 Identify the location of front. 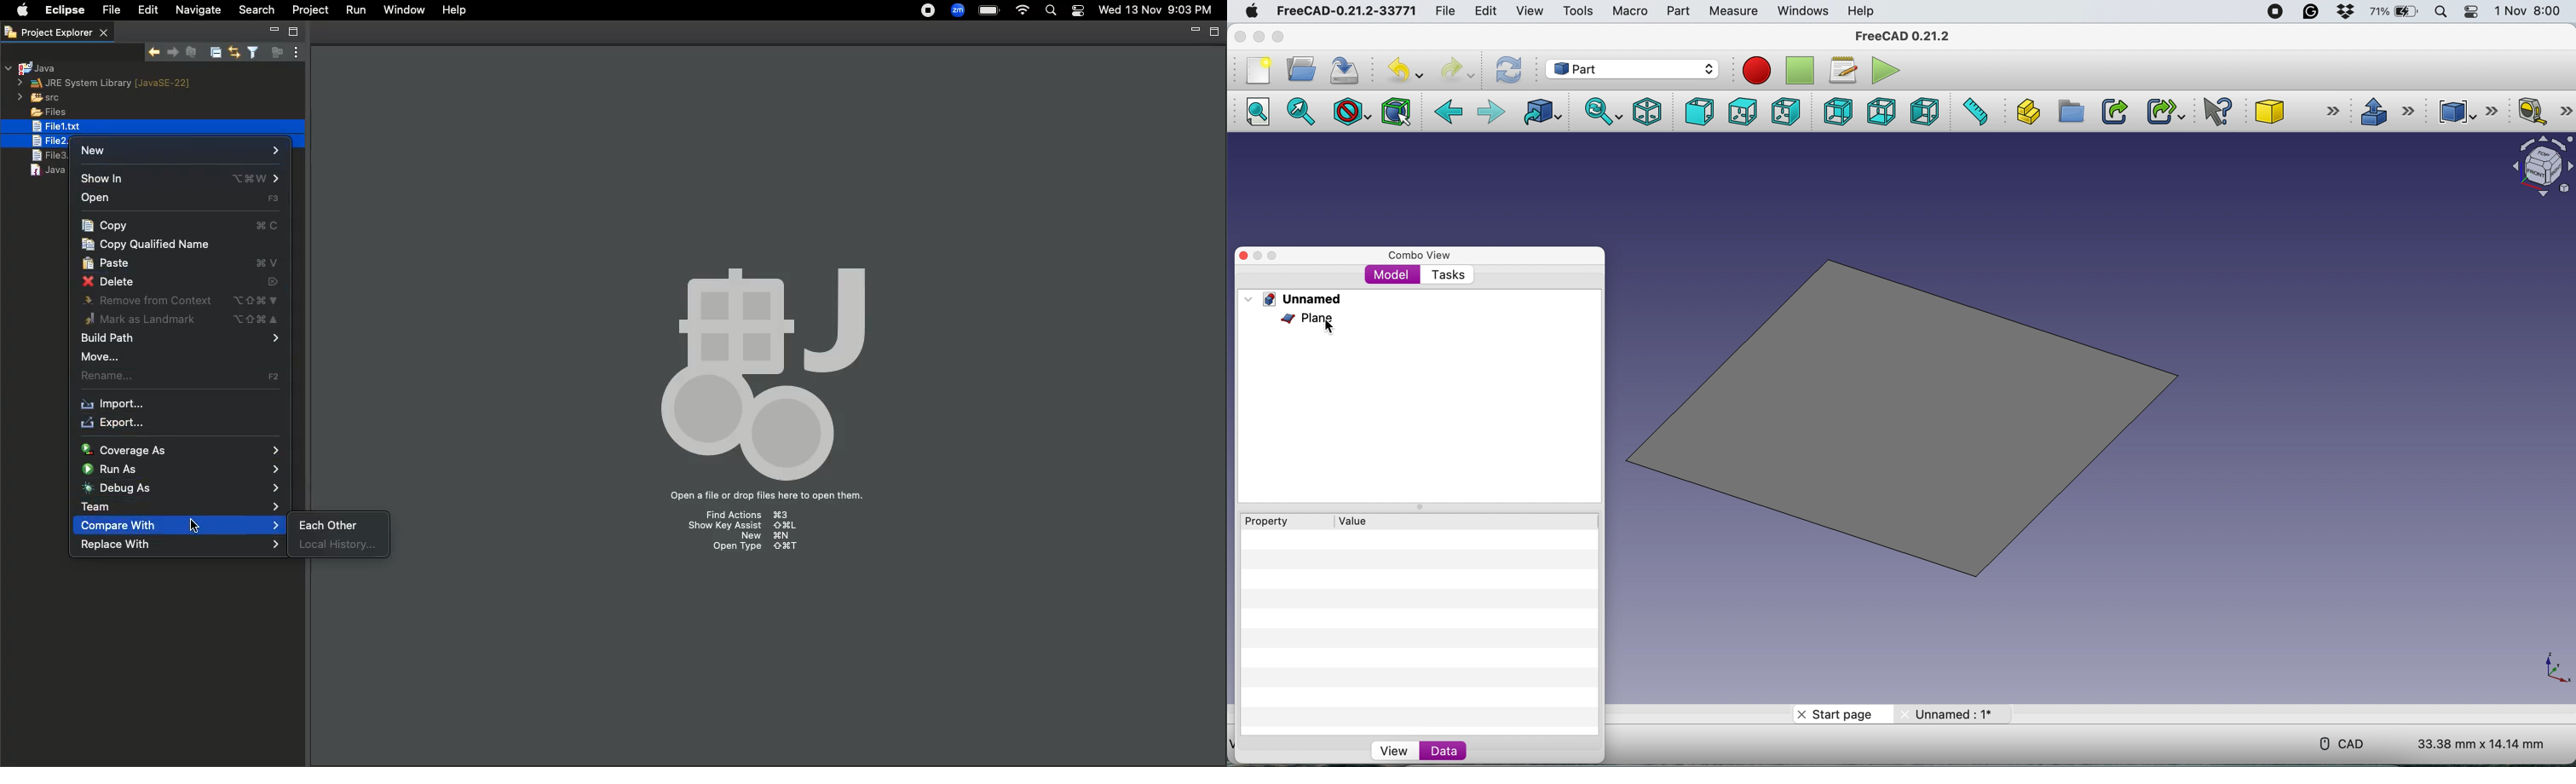
(1700, 112).